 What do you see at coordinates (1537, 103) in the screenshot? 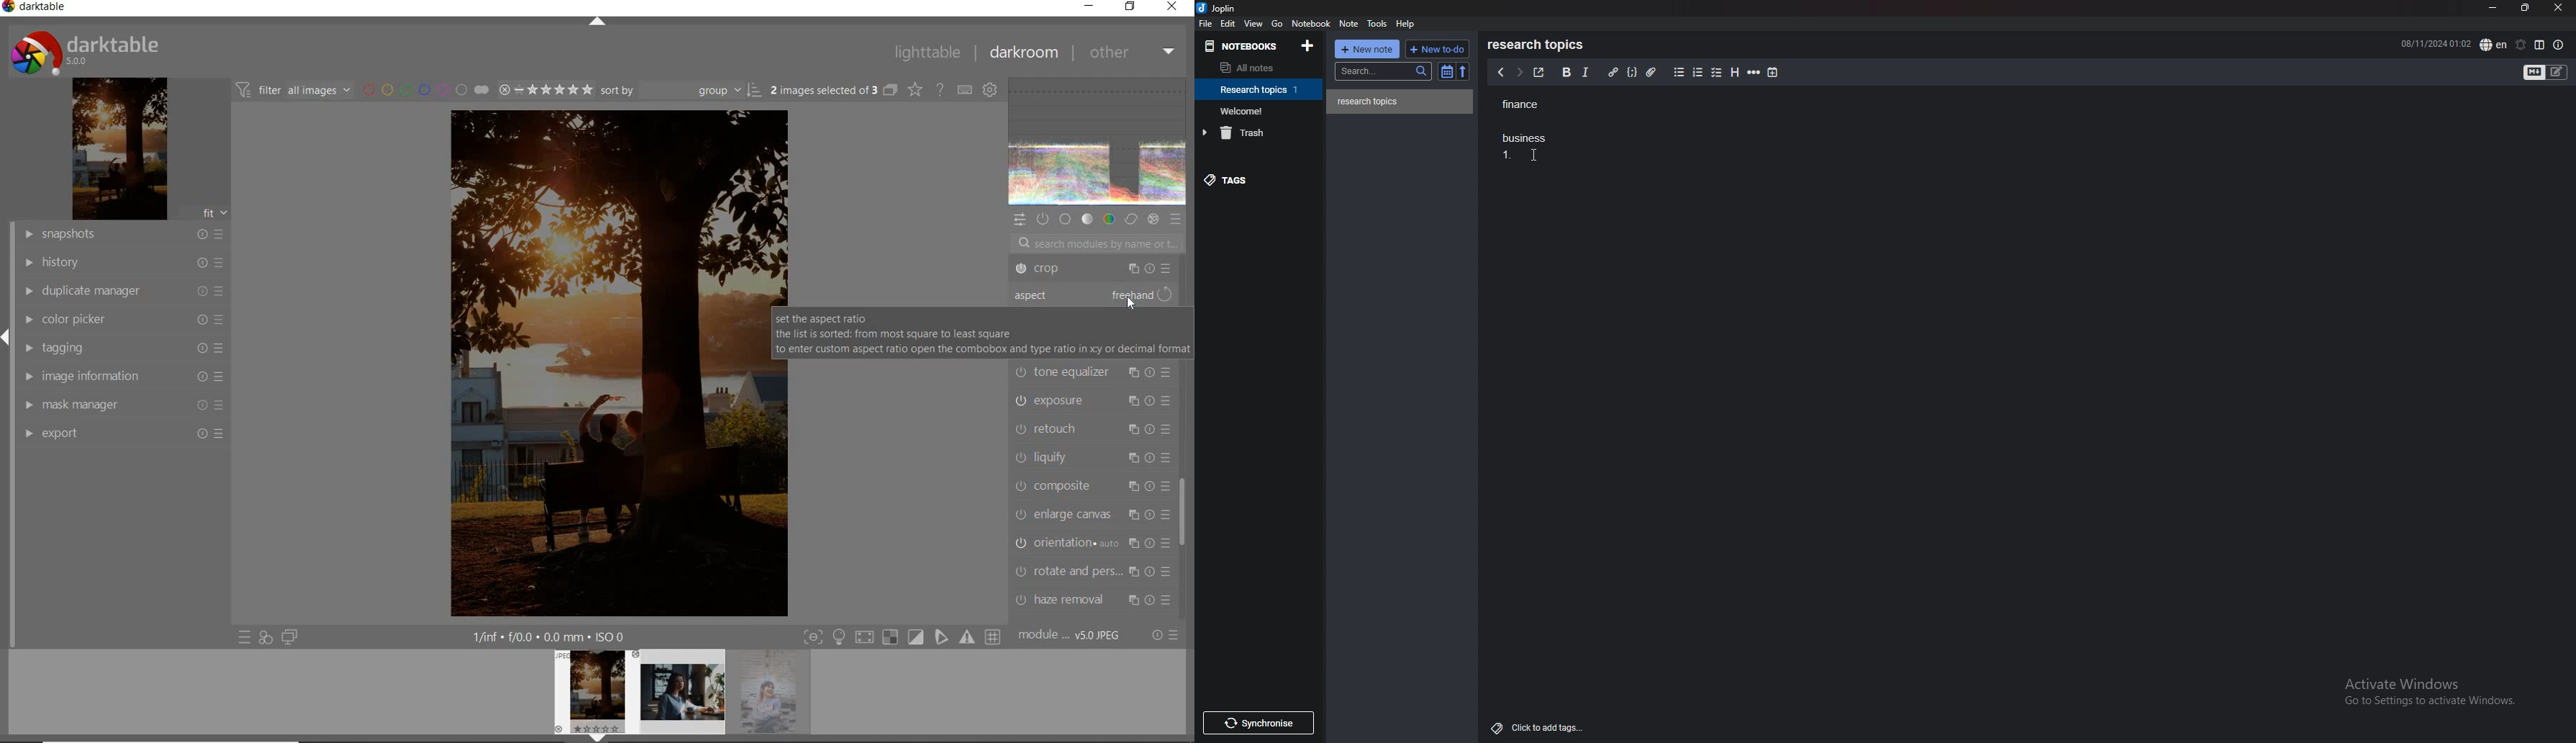
I see ` finance` at bounding box center [1537, 103].